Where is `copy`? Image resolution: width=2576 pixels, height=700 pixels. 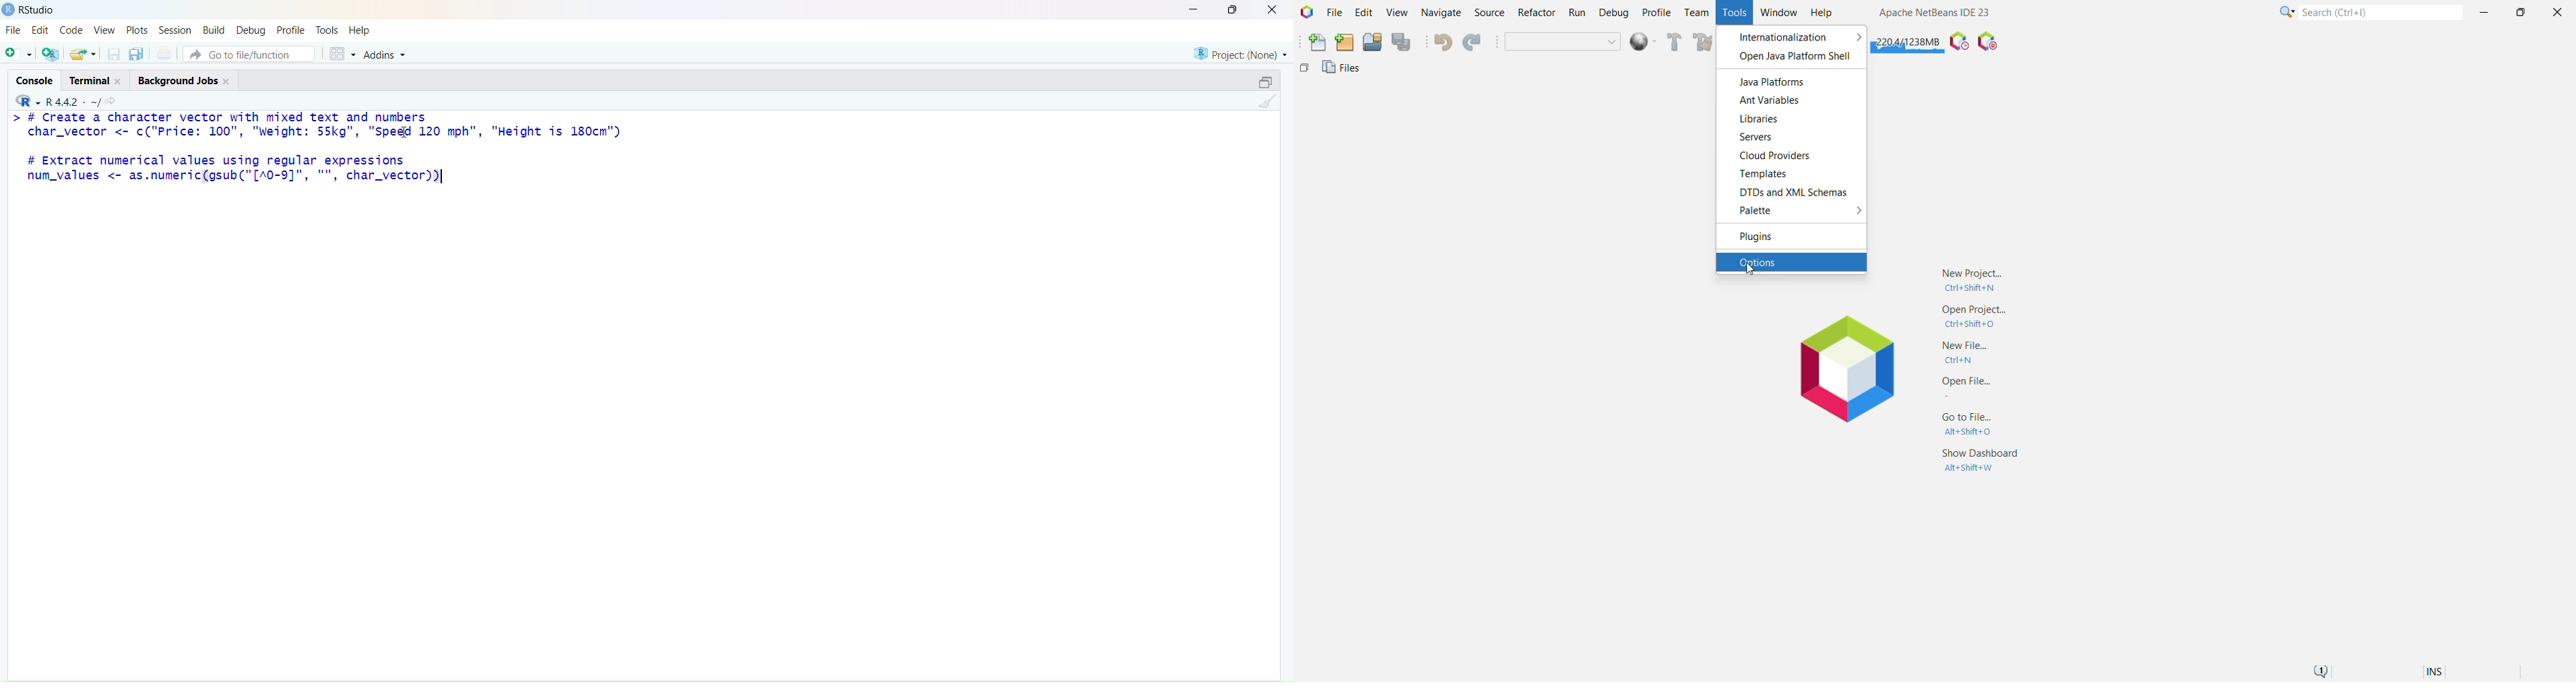 copy is located at coordinates (136, 54).